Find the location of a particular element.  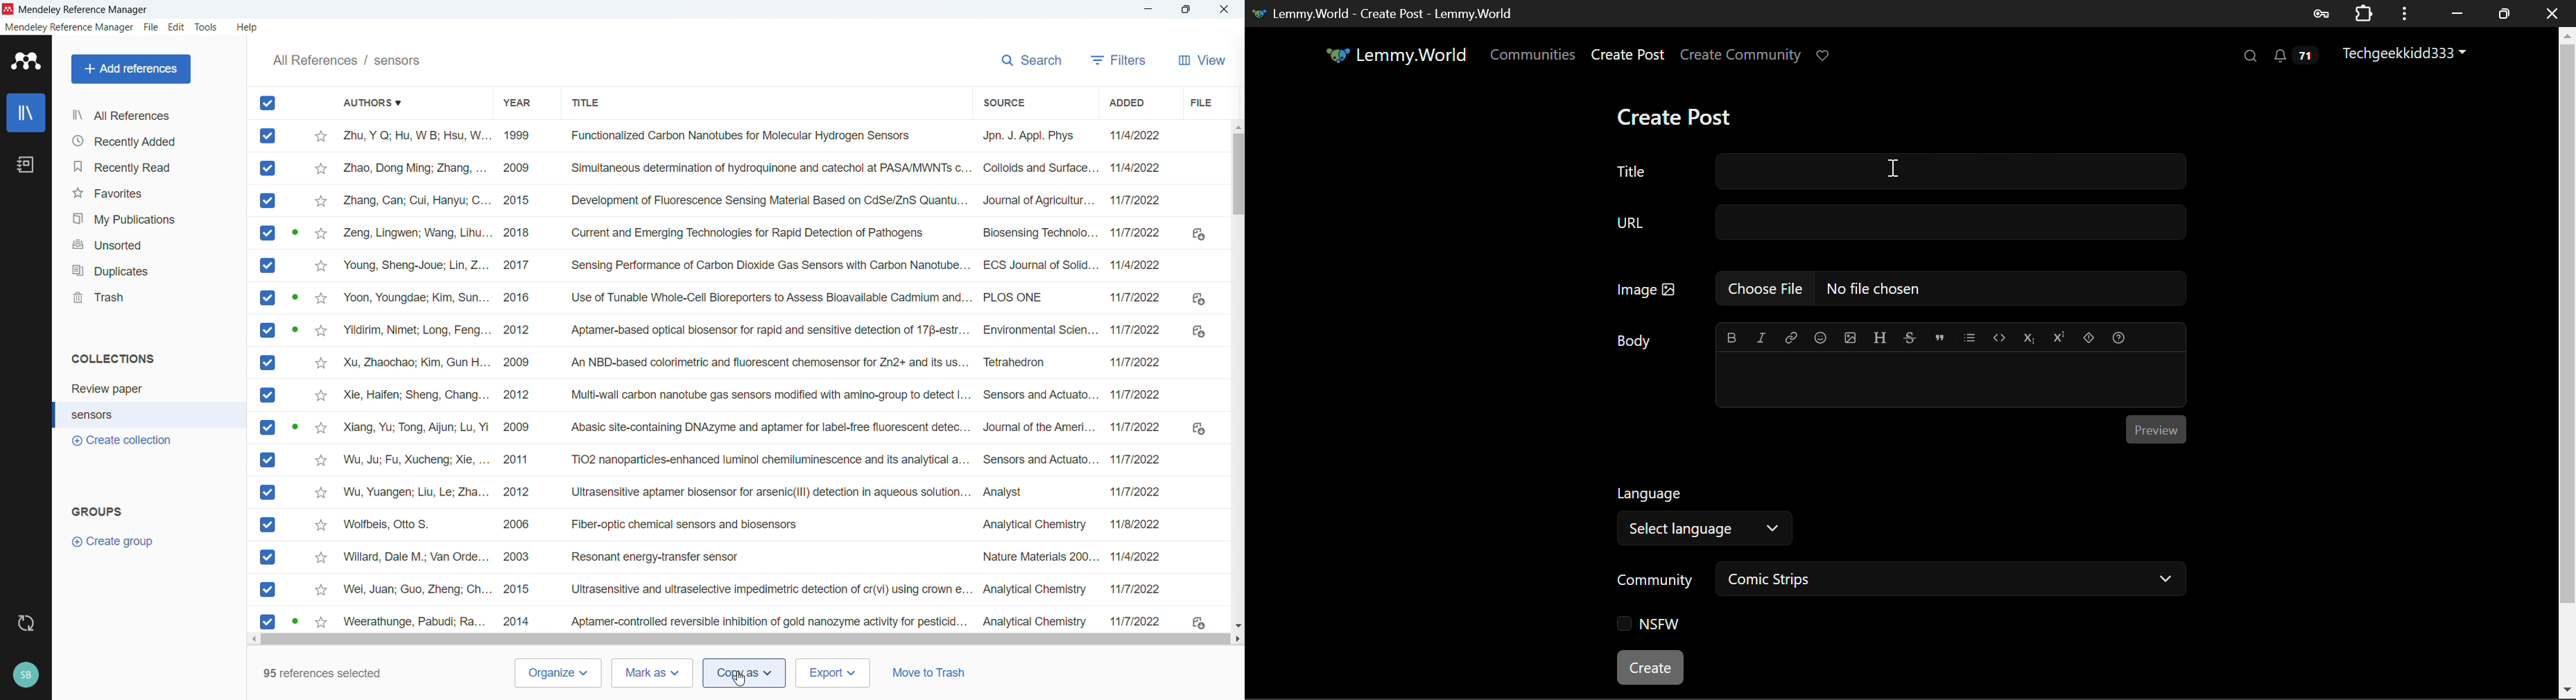

Horizontal scroll bar is located at coordinates (743, 640).